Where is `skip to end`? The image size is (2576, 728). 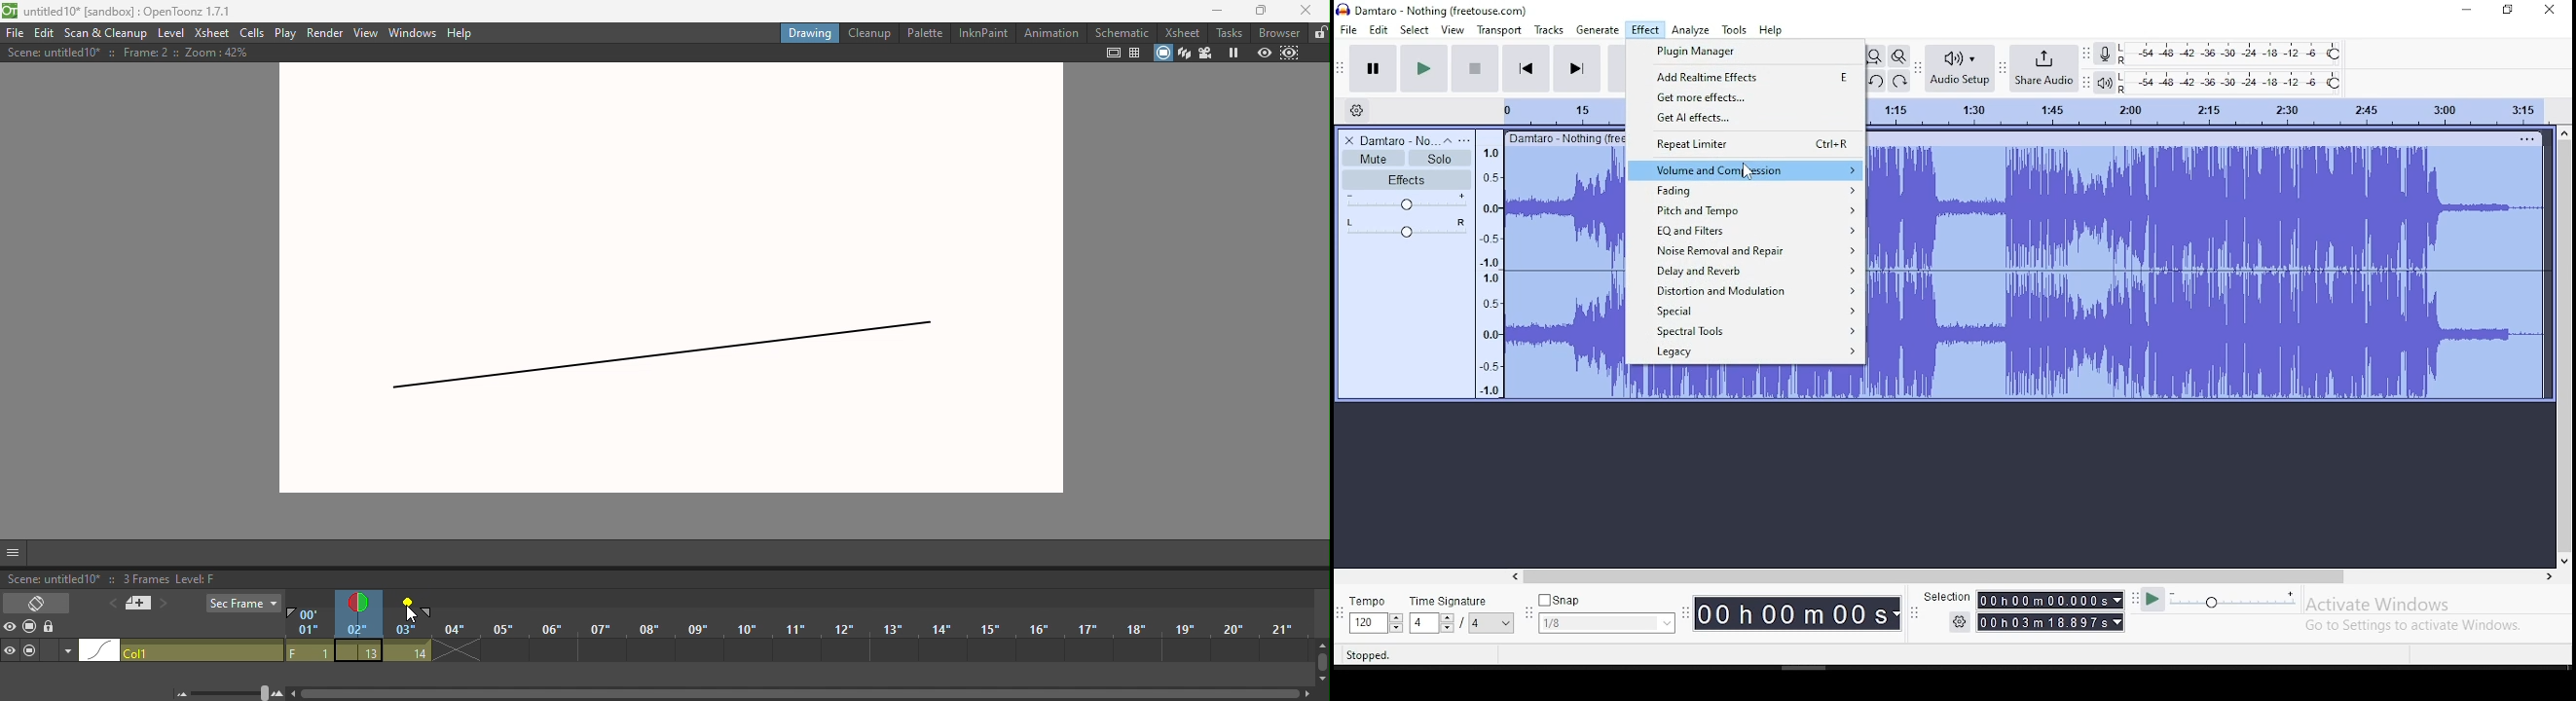 skip to end is located at coordinates (1576, 69).